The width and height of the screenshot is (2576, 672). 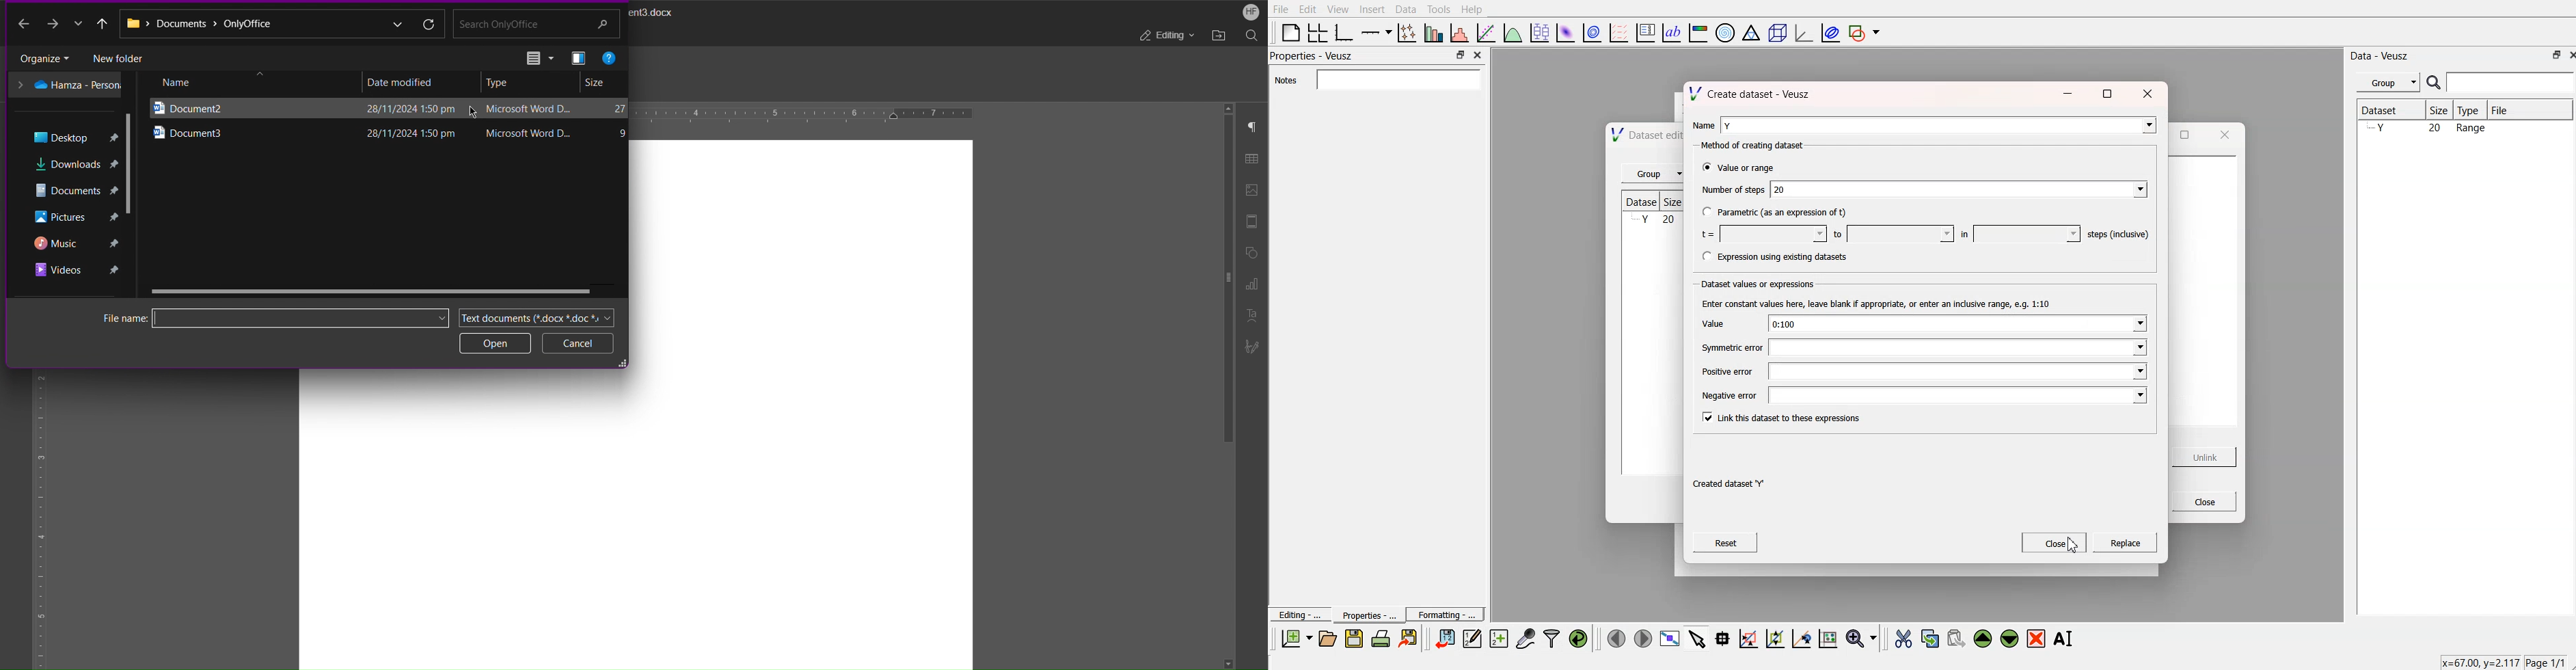 I want to click on add an axis to the plot, so click(x=1377, y=31).